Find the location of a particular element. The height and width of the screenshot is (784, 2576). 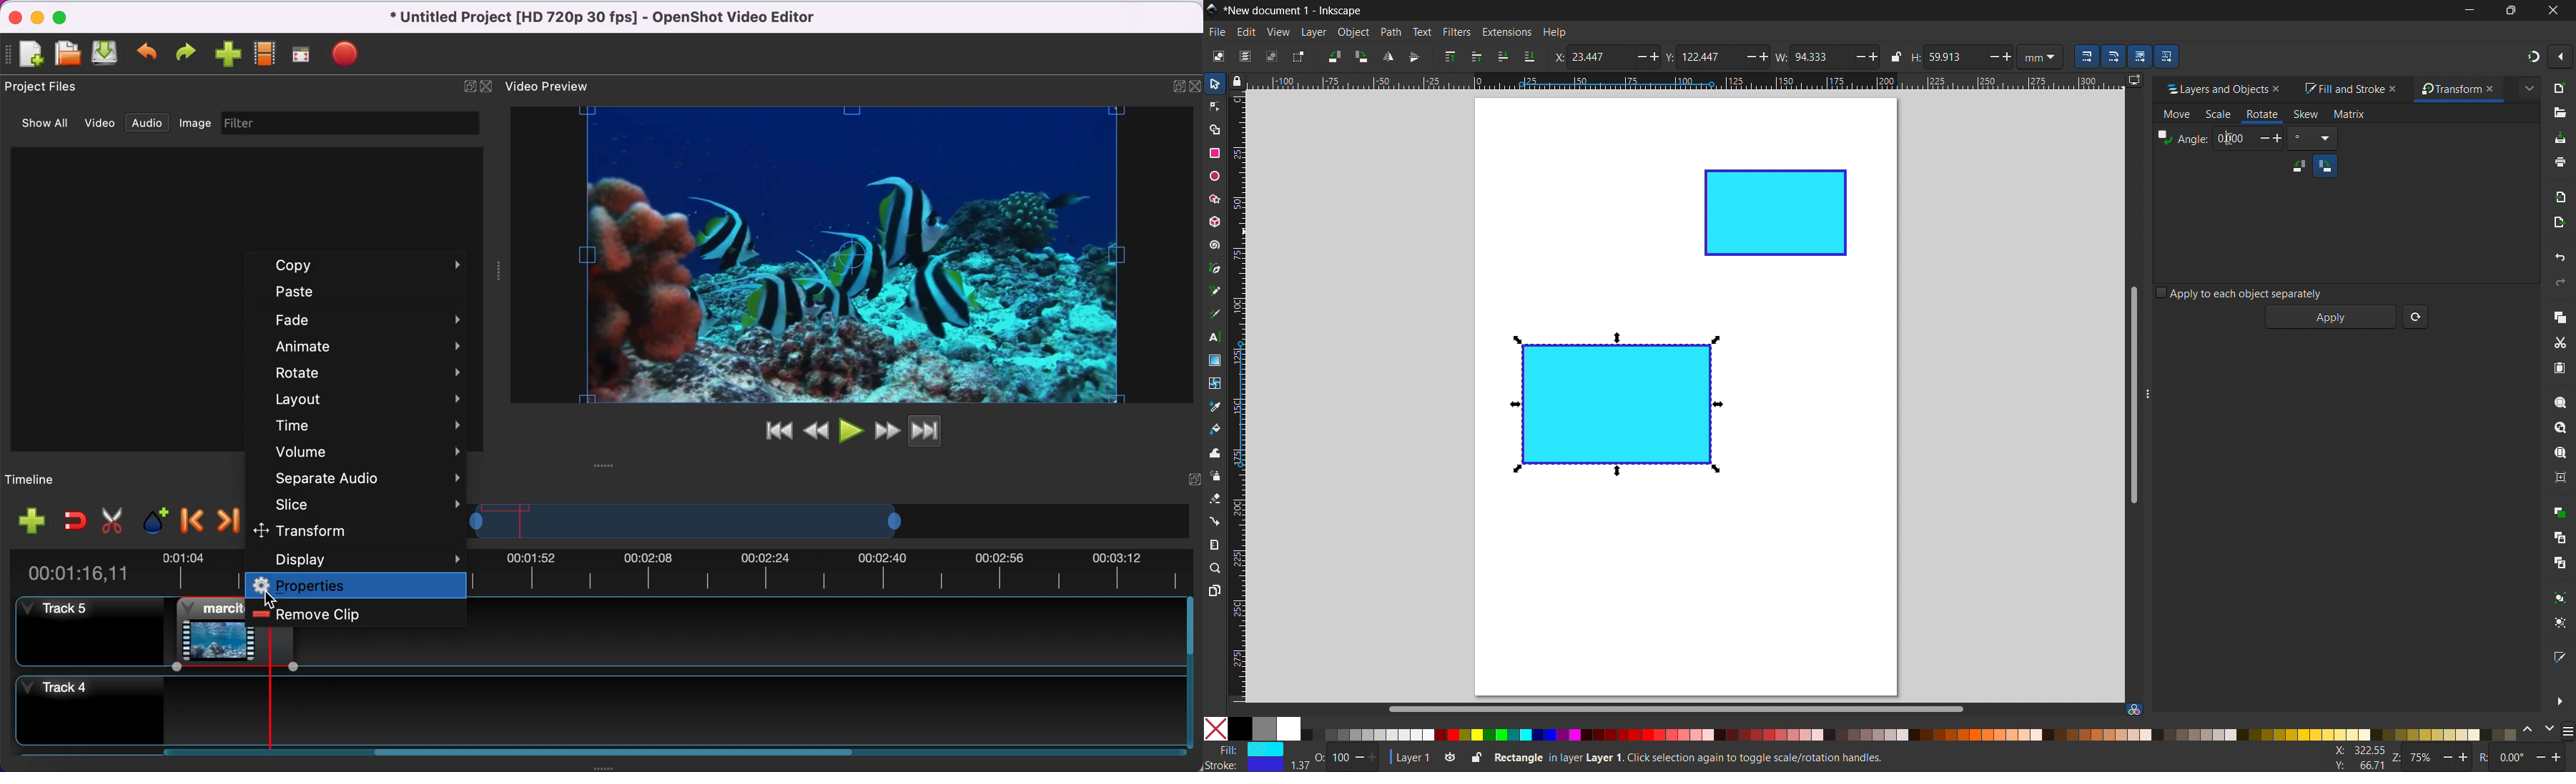

displayy options is located at coordinates (2133, 80).